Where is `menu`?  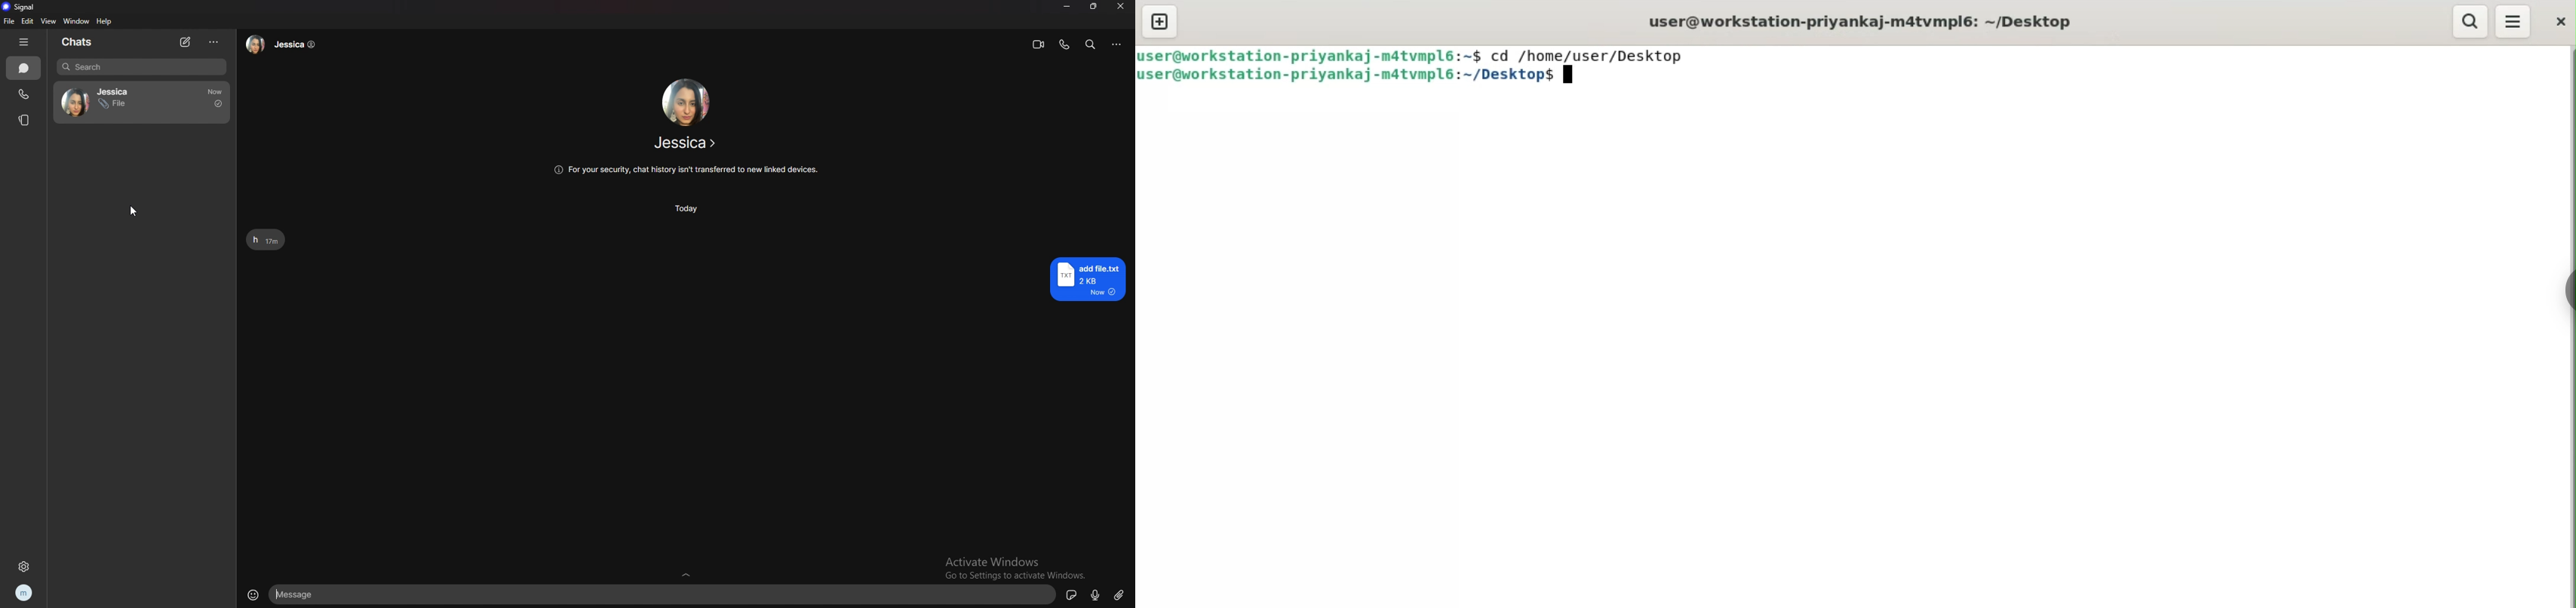 menu is located at coordinates (2513, 21).